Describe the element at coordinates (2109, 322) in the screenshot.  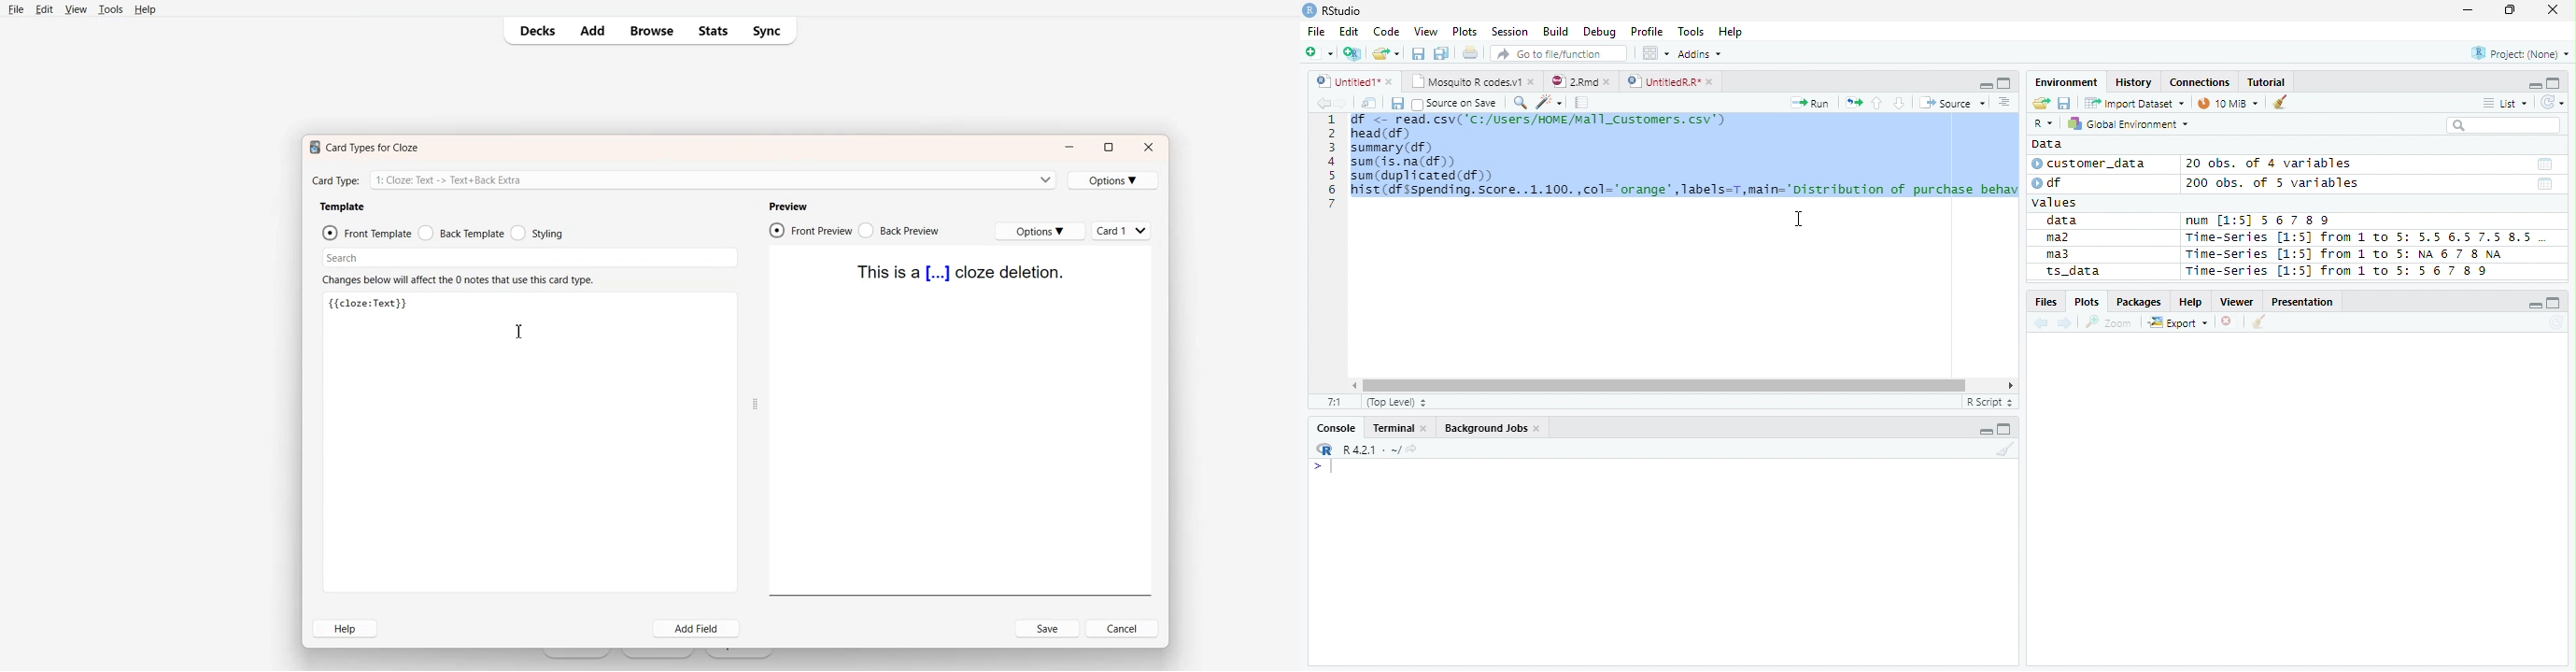
I see `Zoom` at that location.